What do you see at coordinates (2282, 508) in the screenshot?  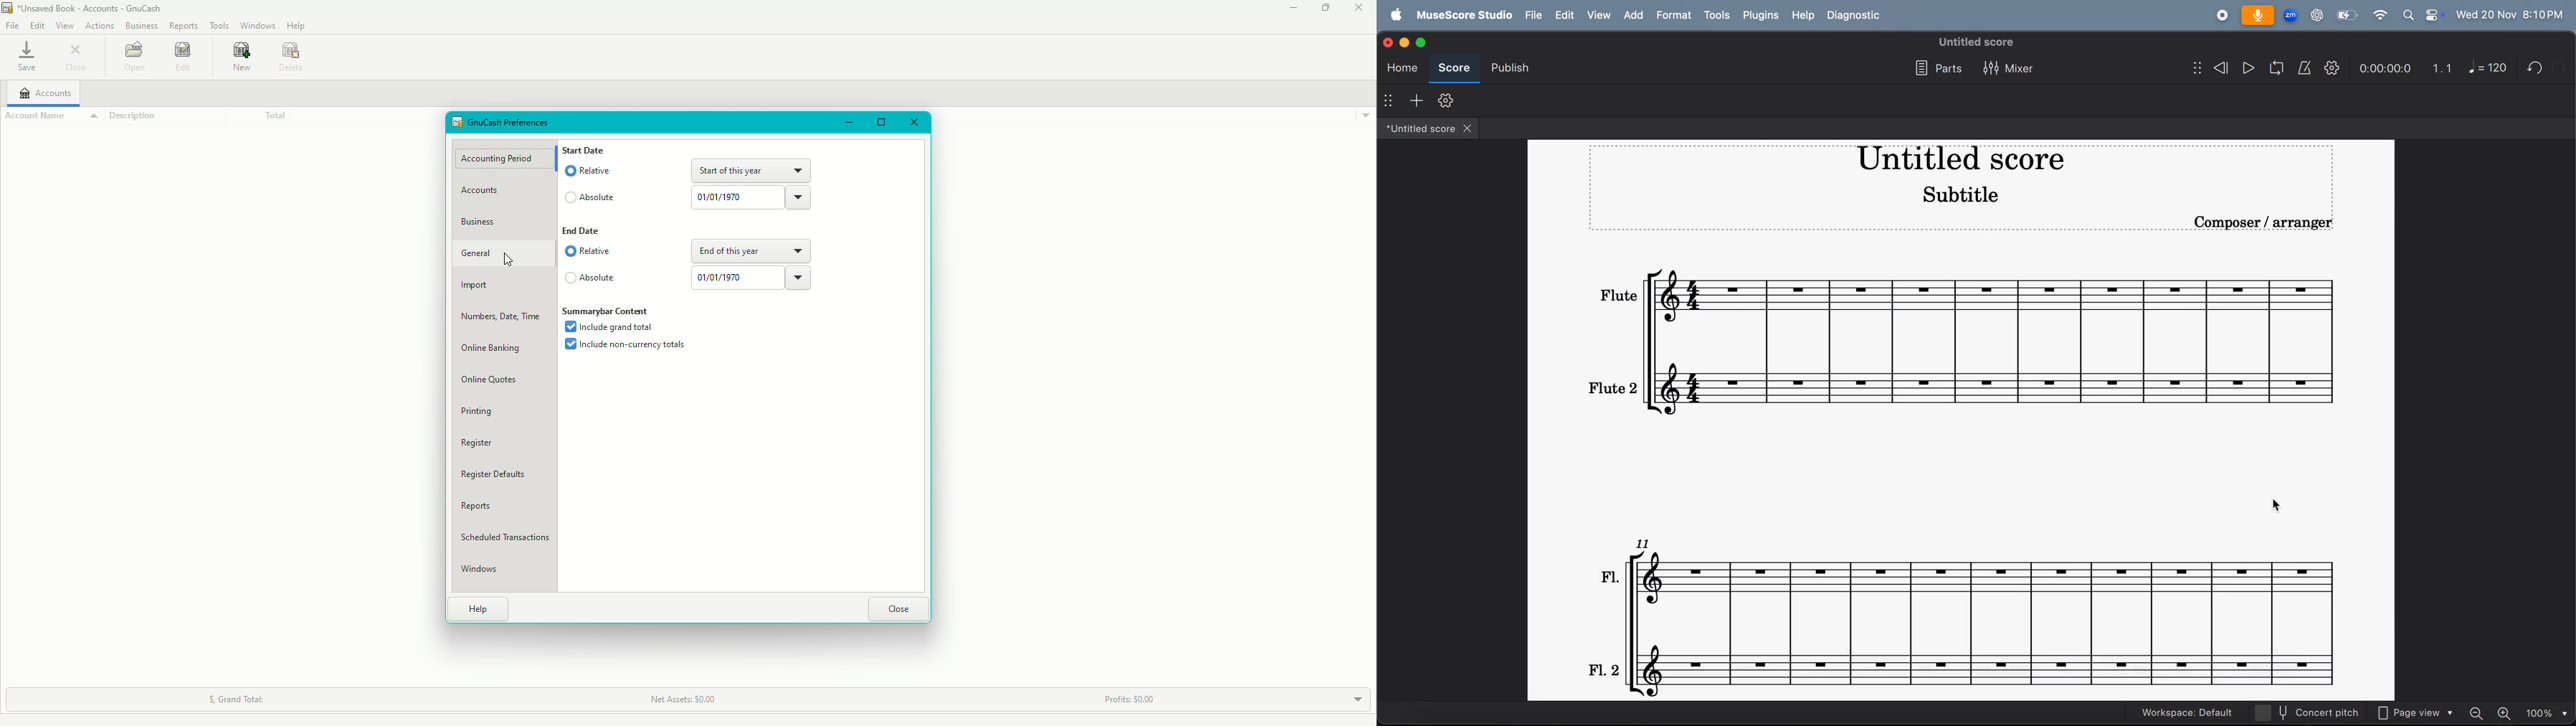 I see `cursor` at bounding box center [2282, 508].